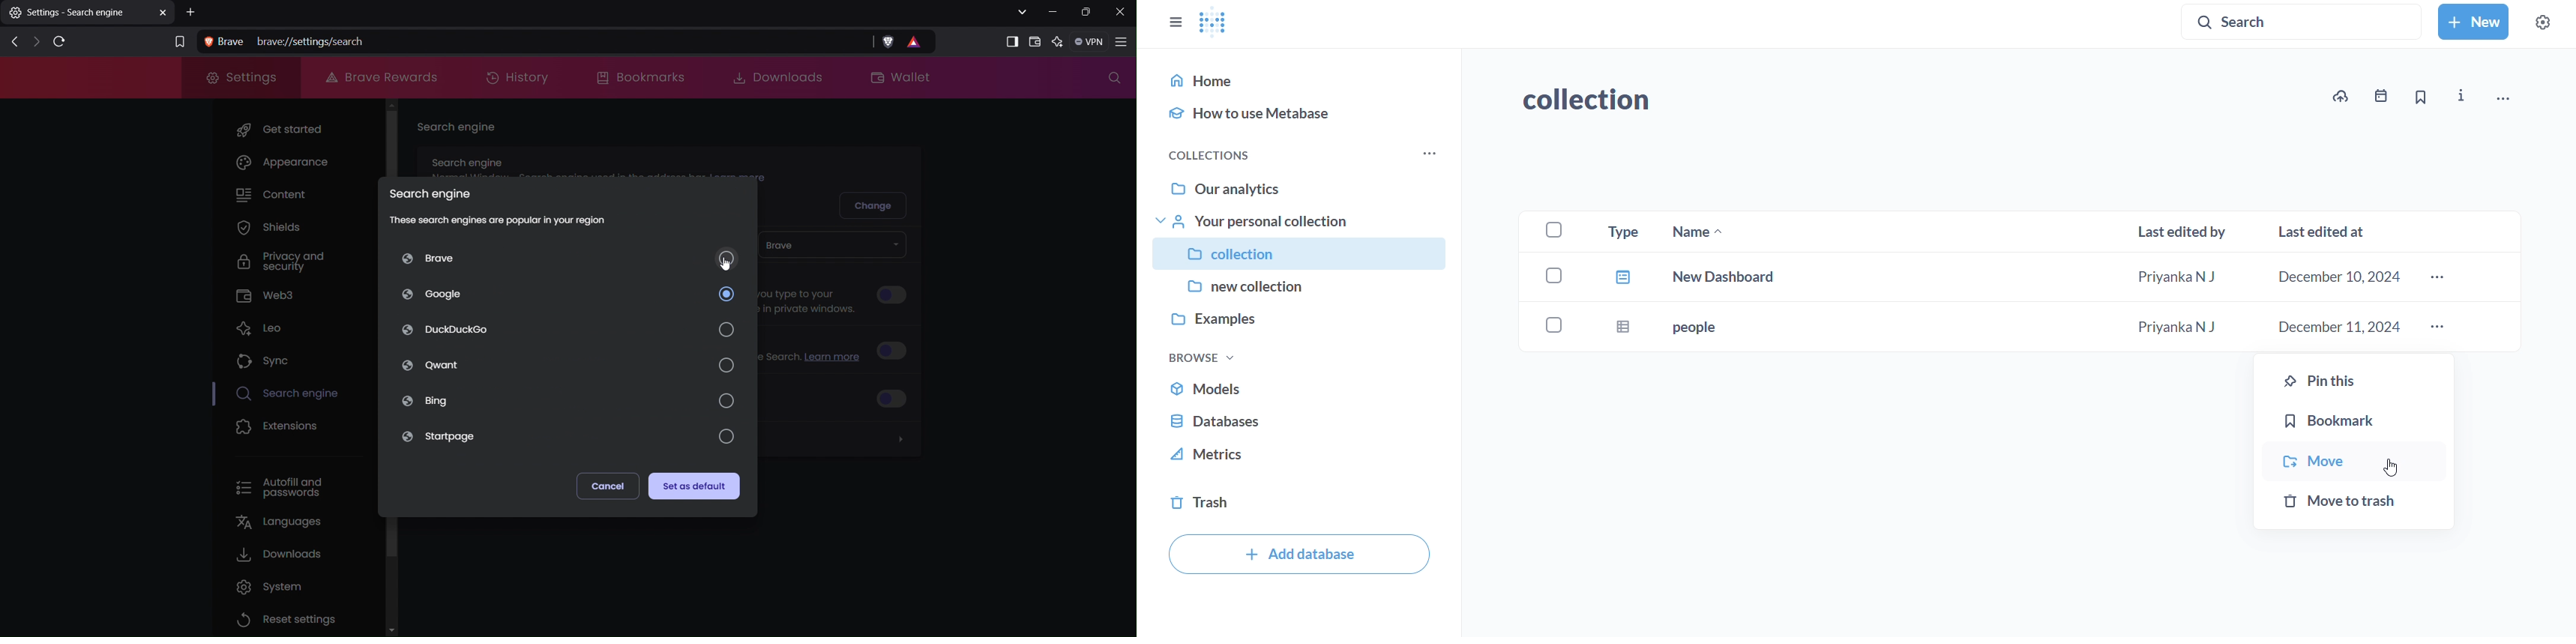 The width and height of the screenshot is (2576, 644). What do you see at coordinates (567, 438) in the screenshot?
I see `Startpage` at bounding box center [567, 438].